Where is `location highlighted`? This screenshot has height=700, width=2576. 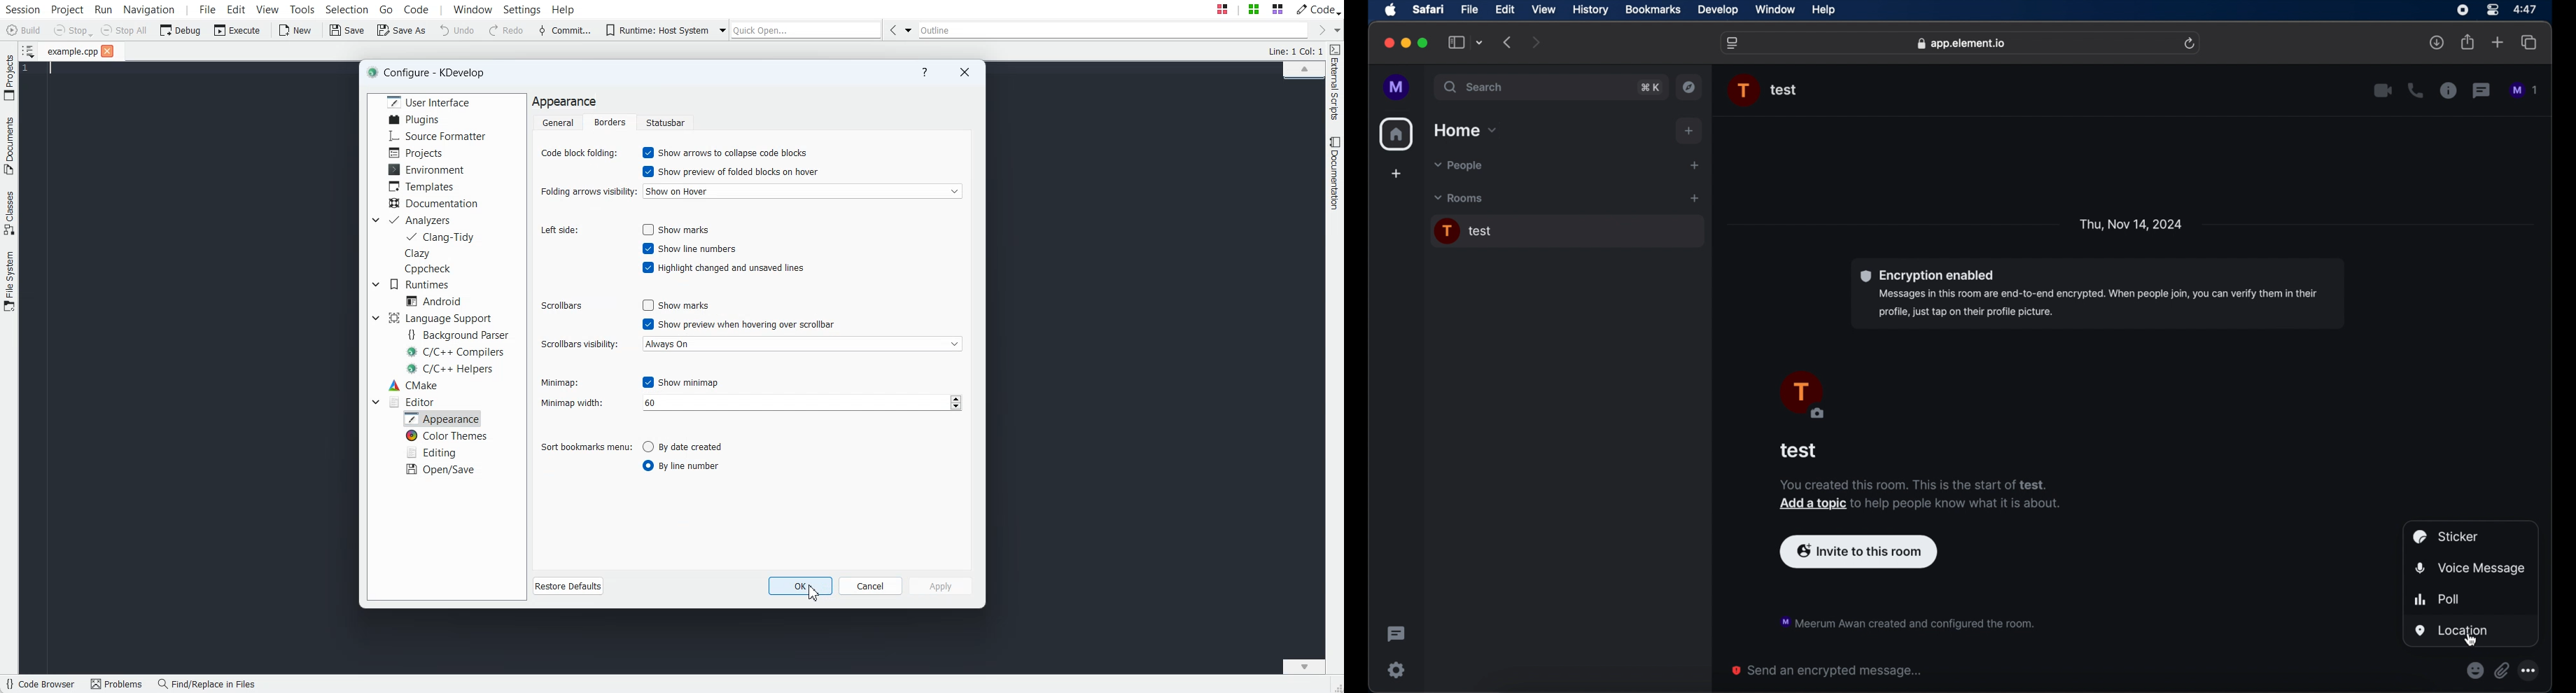
location highlighted is located at coordinates (2471, 630).